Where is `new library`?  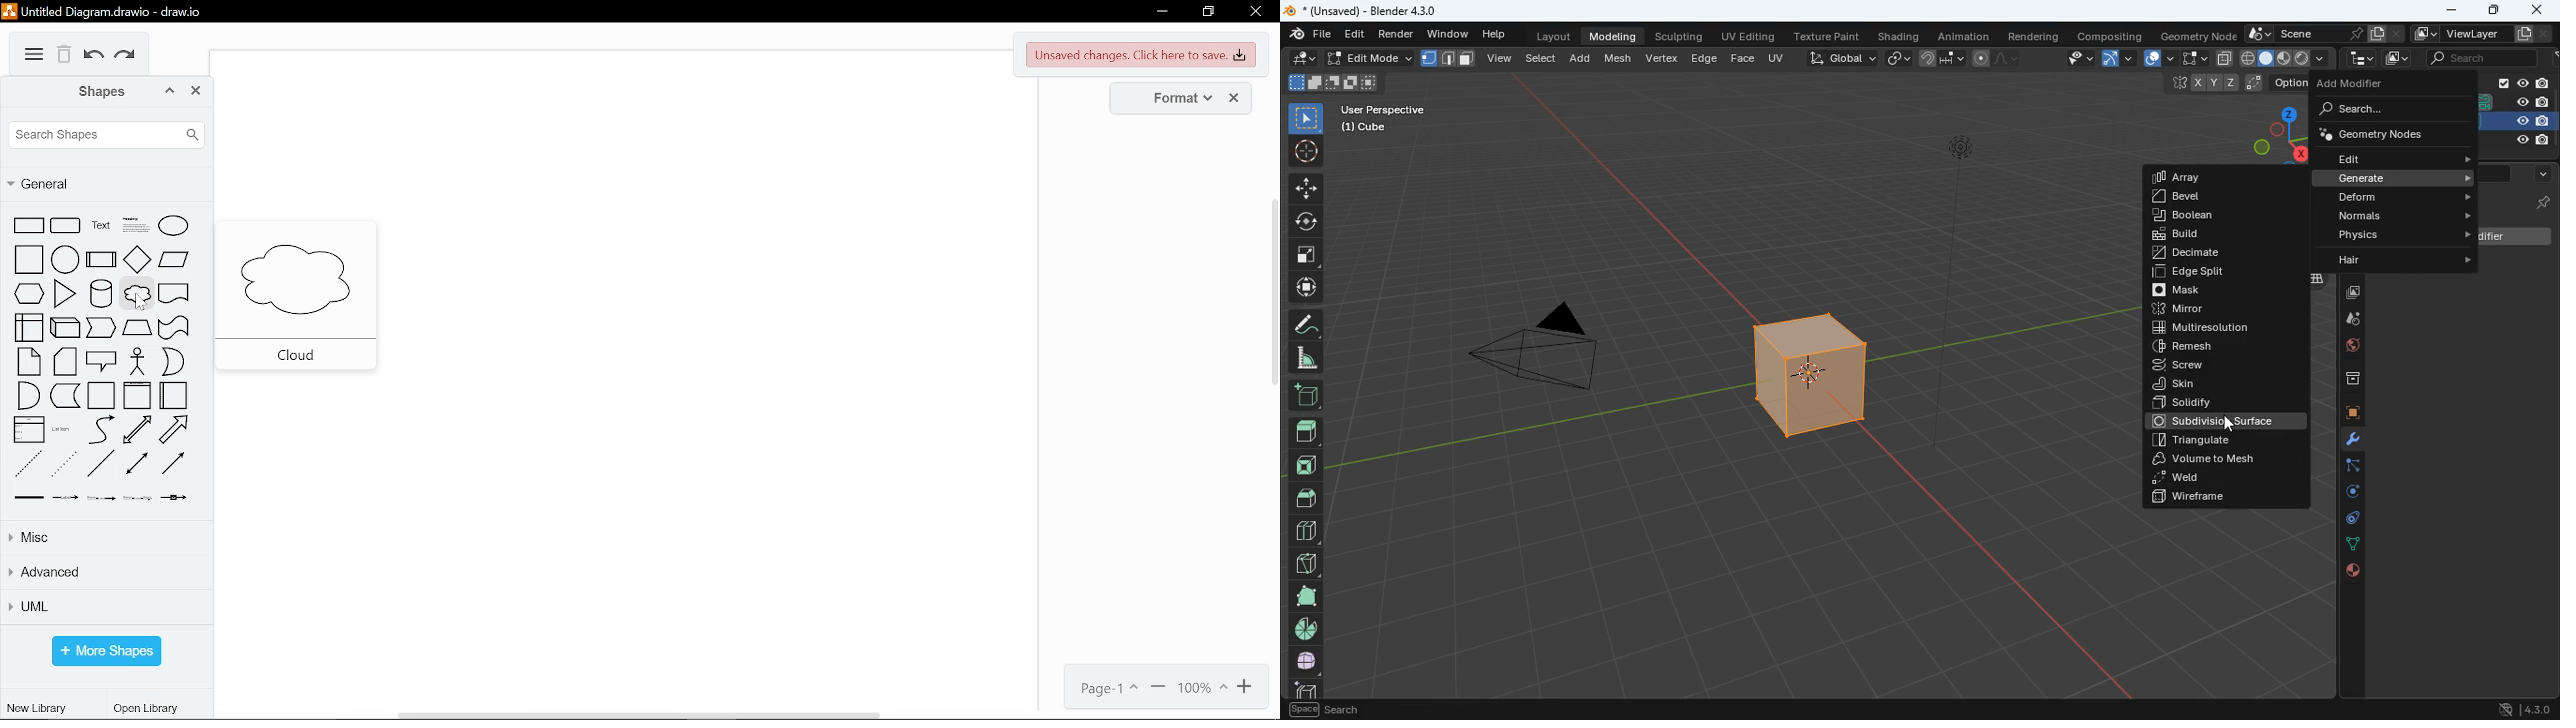 new library is located at coordinates (37, 708).